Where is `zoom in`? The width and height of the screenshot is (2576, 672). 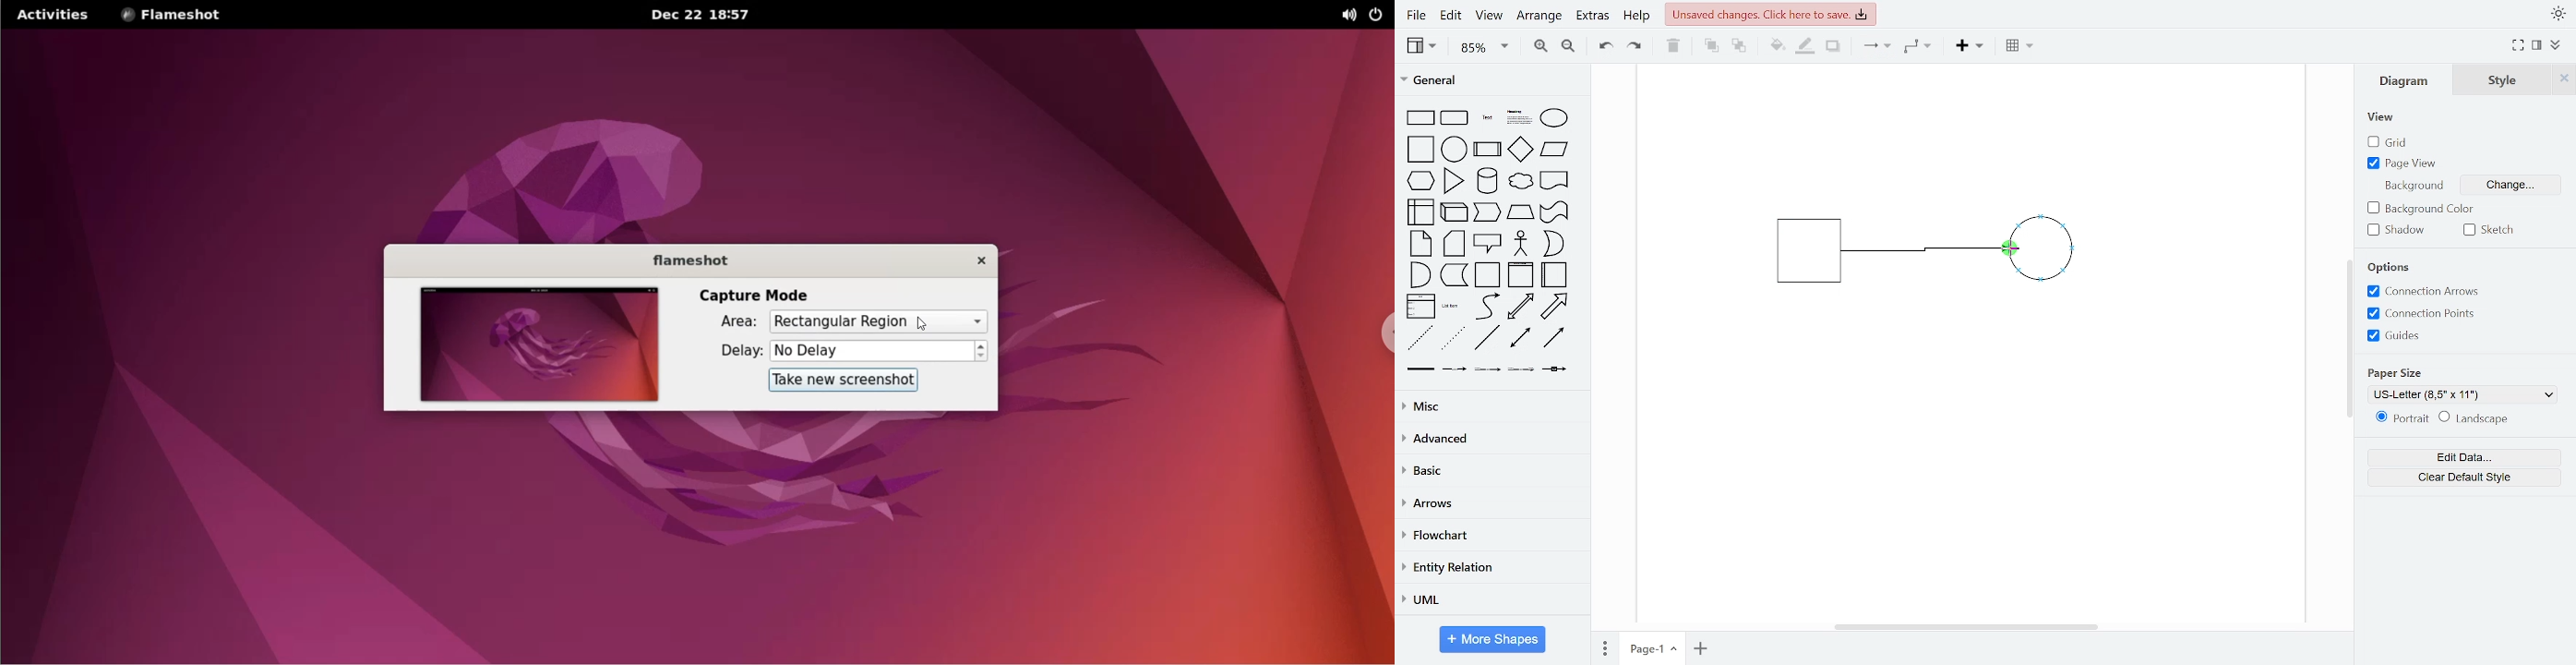 zoom in is located at coordinates (1539, 44).